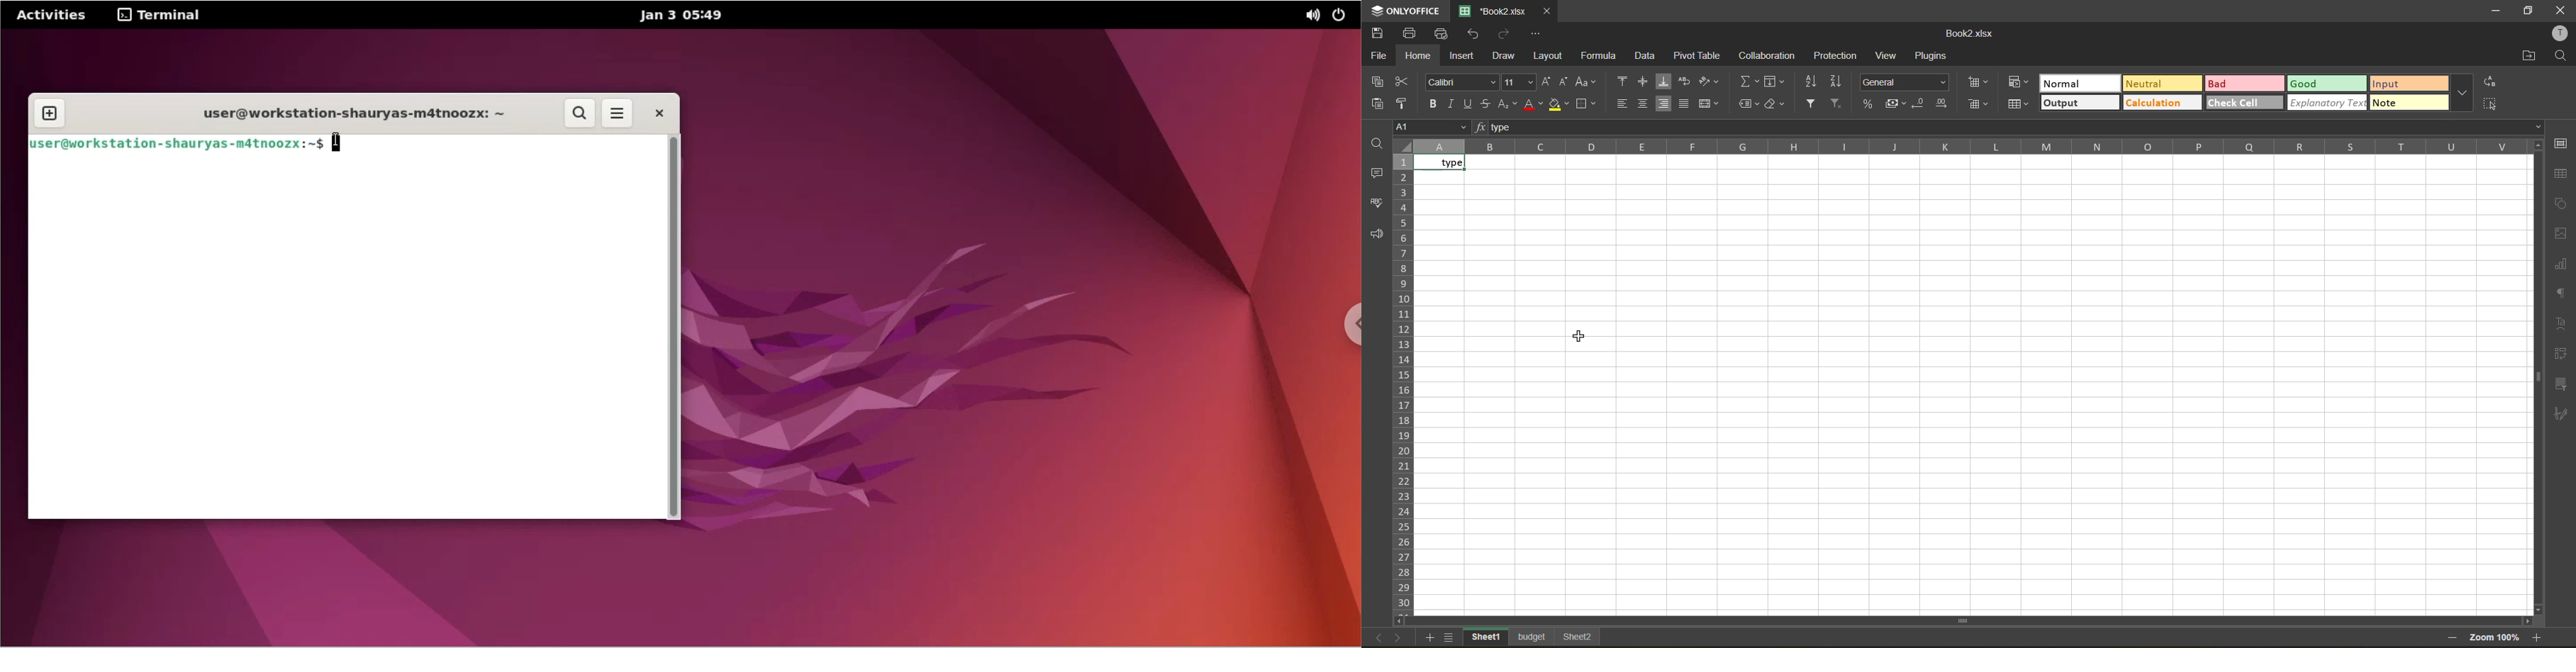  I want to click on text, so click(2563, 323).